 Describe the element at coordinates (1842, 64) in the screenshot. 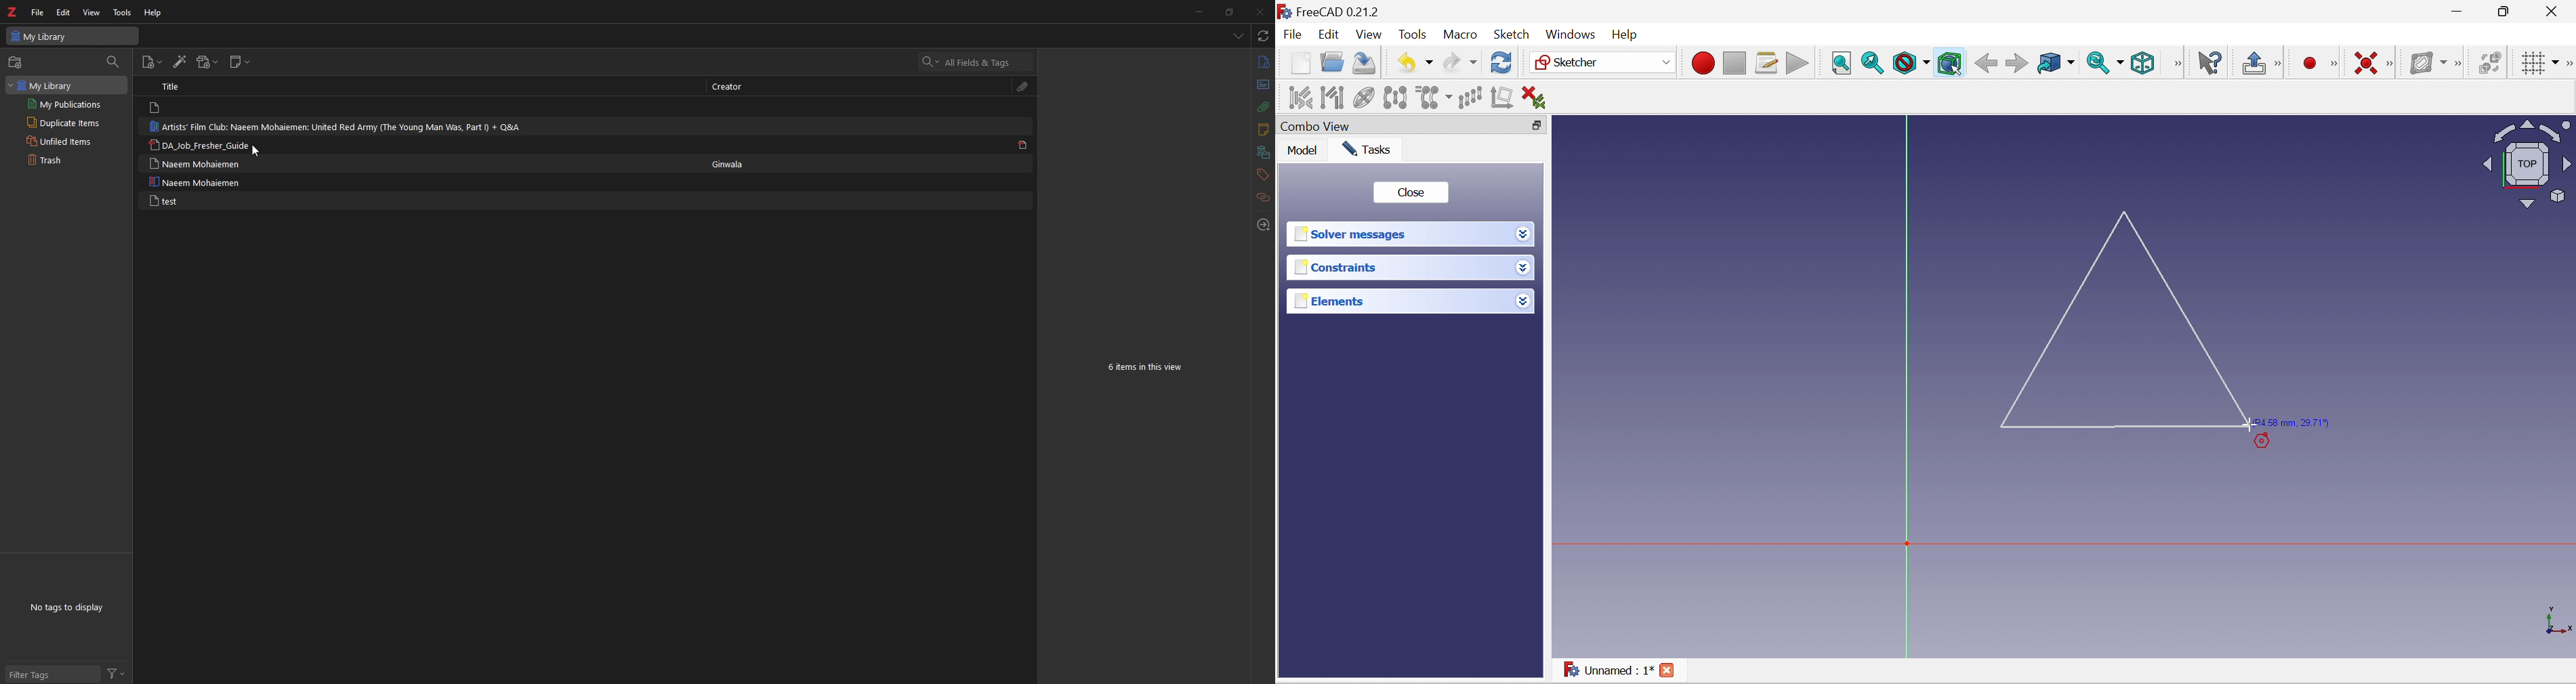

I see `Fit all` at that location.